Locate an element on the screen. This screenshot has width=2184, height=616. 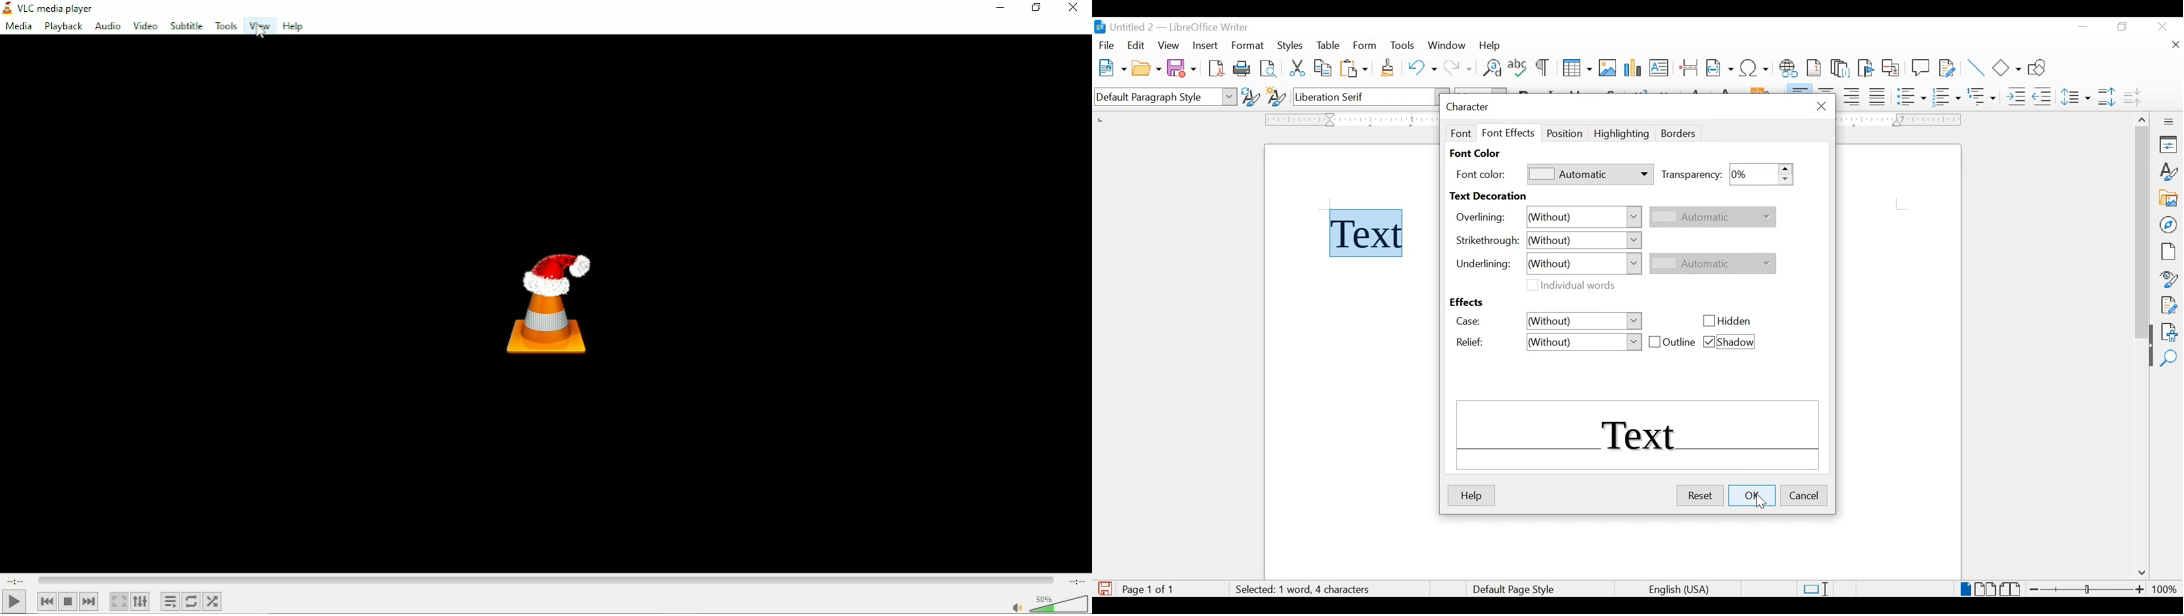
Previous  is located at coordinates (47, 602).